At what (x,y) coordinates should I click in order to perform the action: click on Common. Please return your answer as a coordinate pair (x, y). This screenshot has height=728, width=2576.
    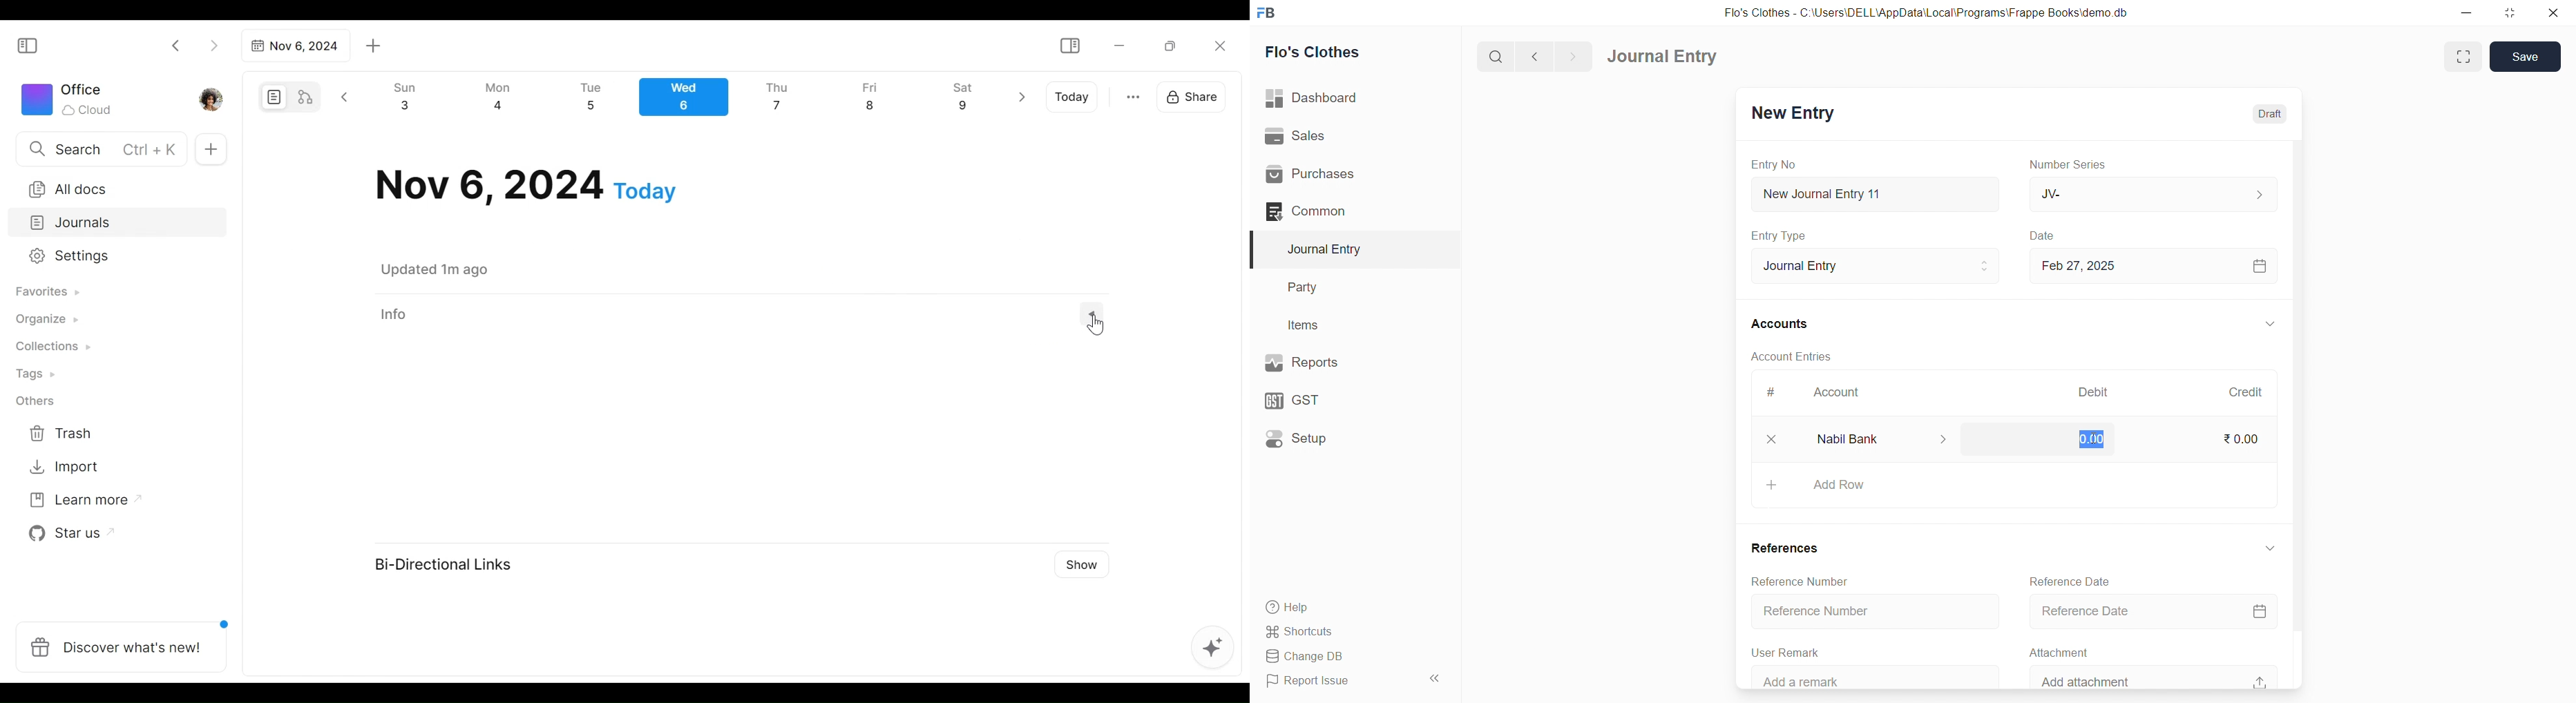
    Looking at the image, I should click on (1333, 212).